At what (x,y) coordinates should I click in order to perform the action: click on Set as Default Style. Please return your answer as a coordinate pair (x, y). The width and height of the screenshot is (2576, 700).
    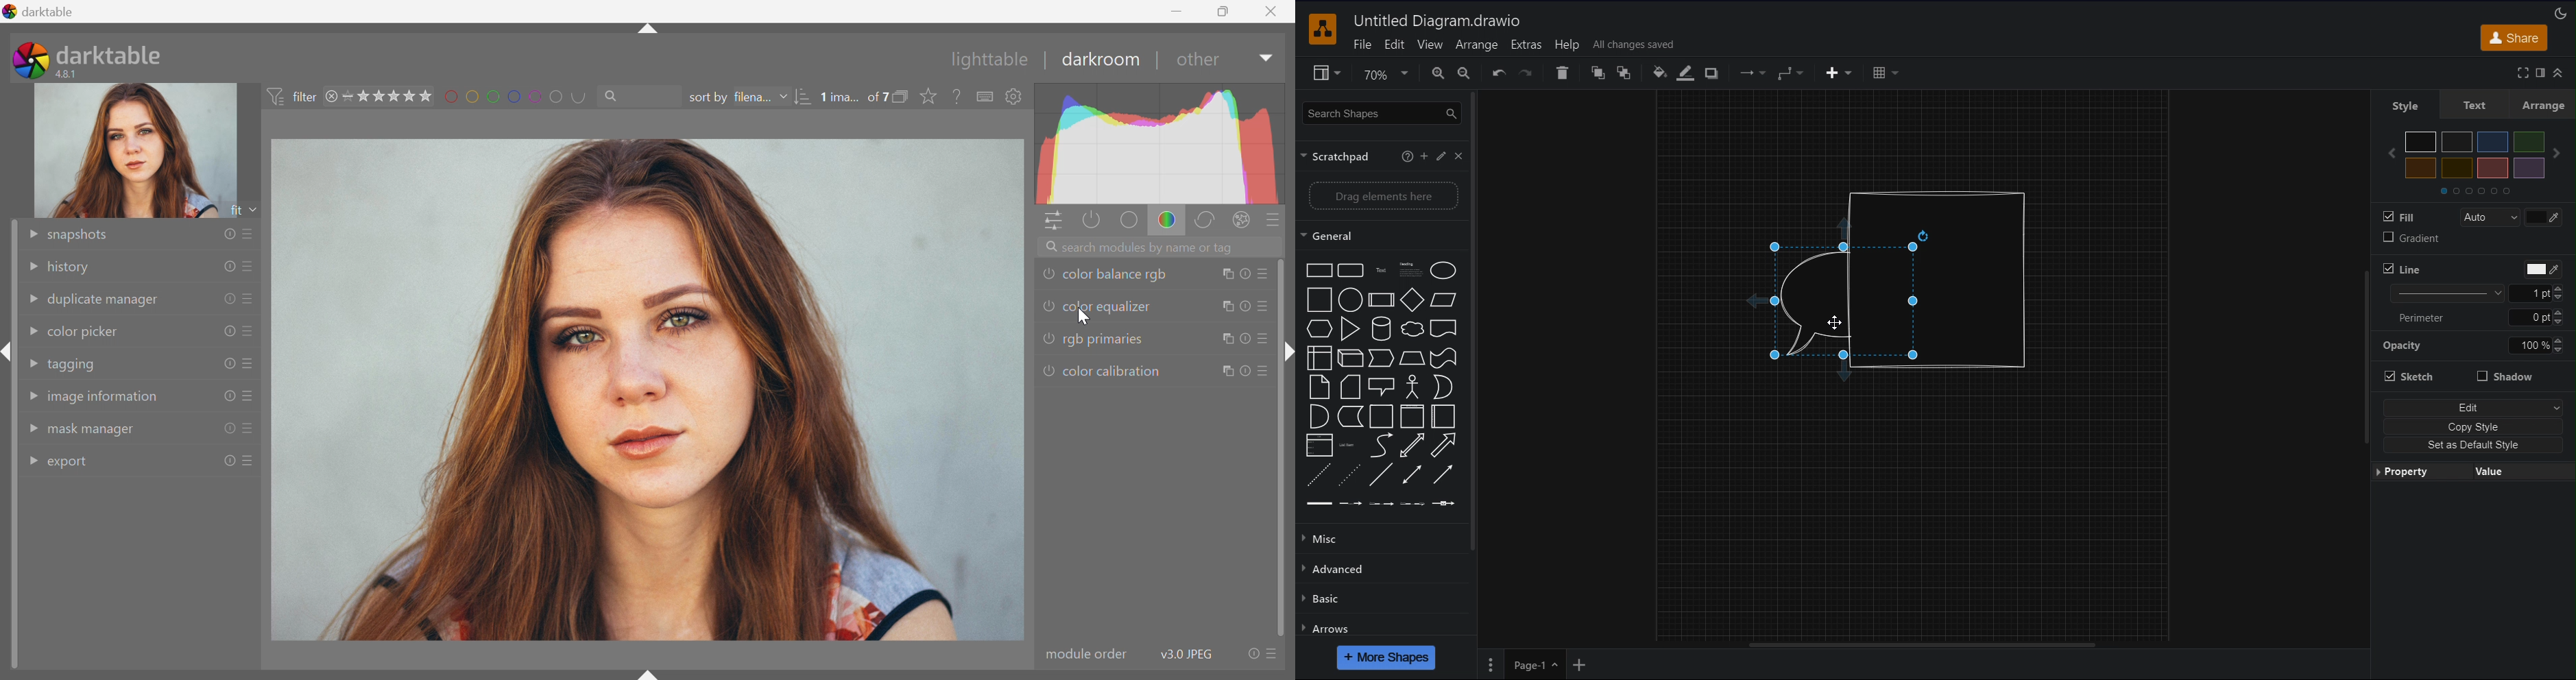
    Looking at the image, I should click on (2473, 445).